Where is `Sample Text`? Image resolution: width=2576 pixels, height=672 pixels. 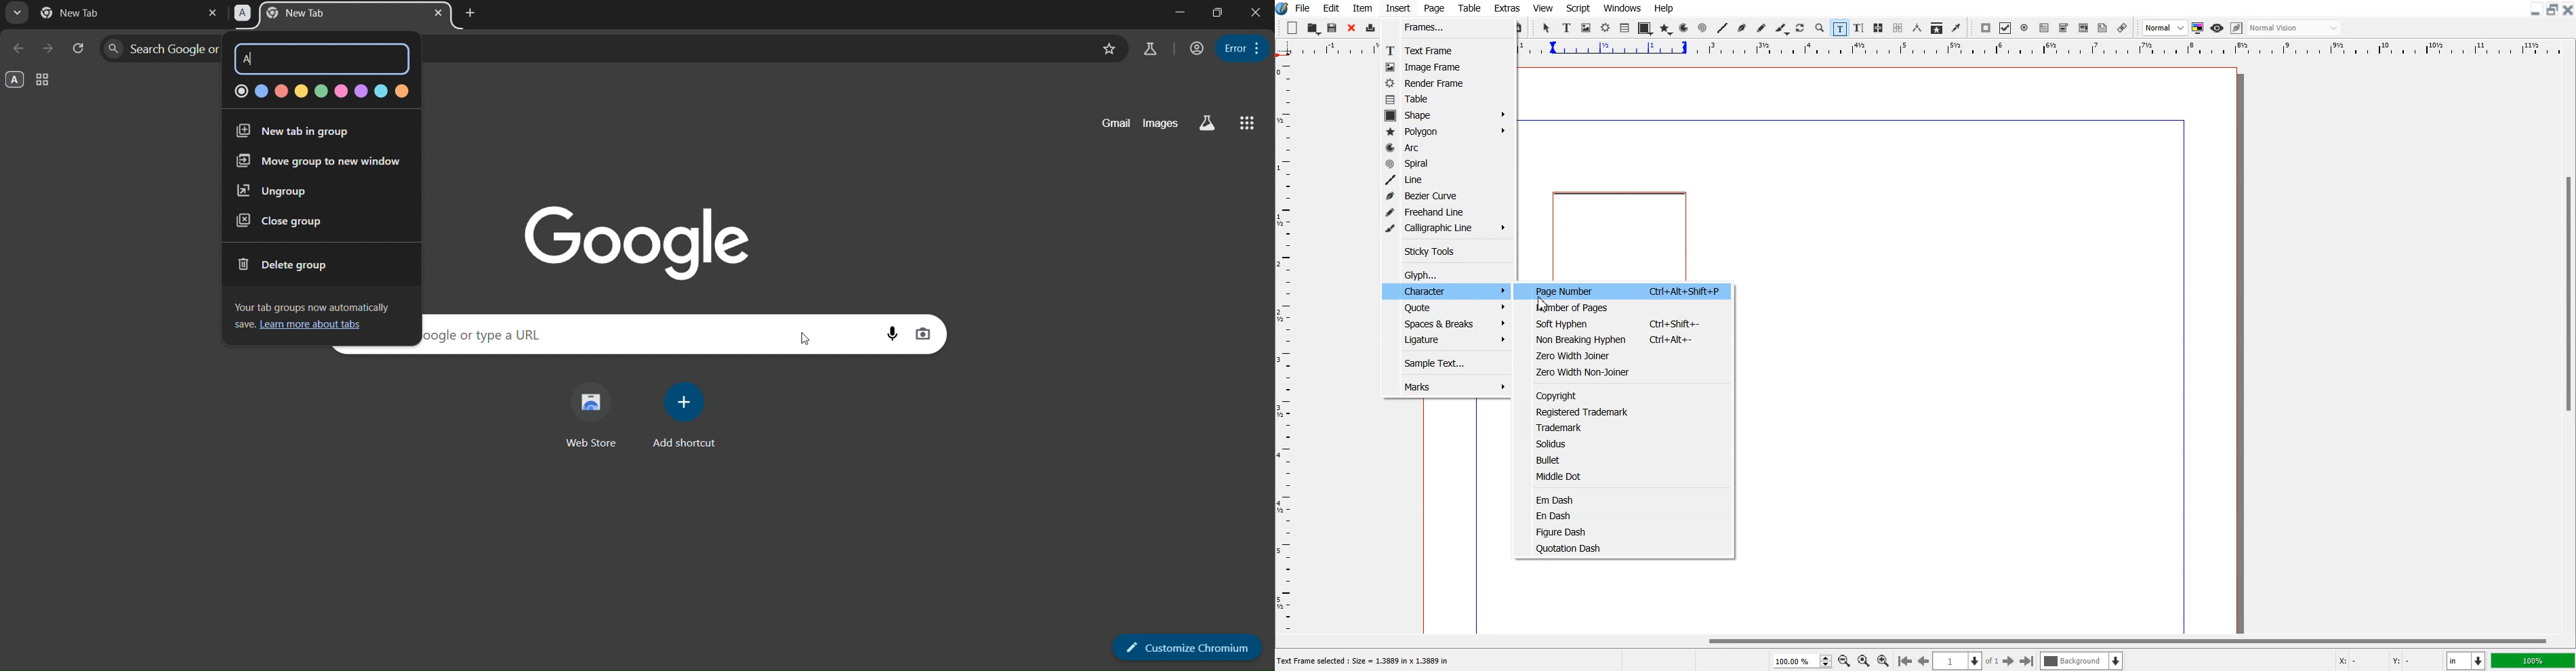 Sample Text is located at coordinates (1445, 362).